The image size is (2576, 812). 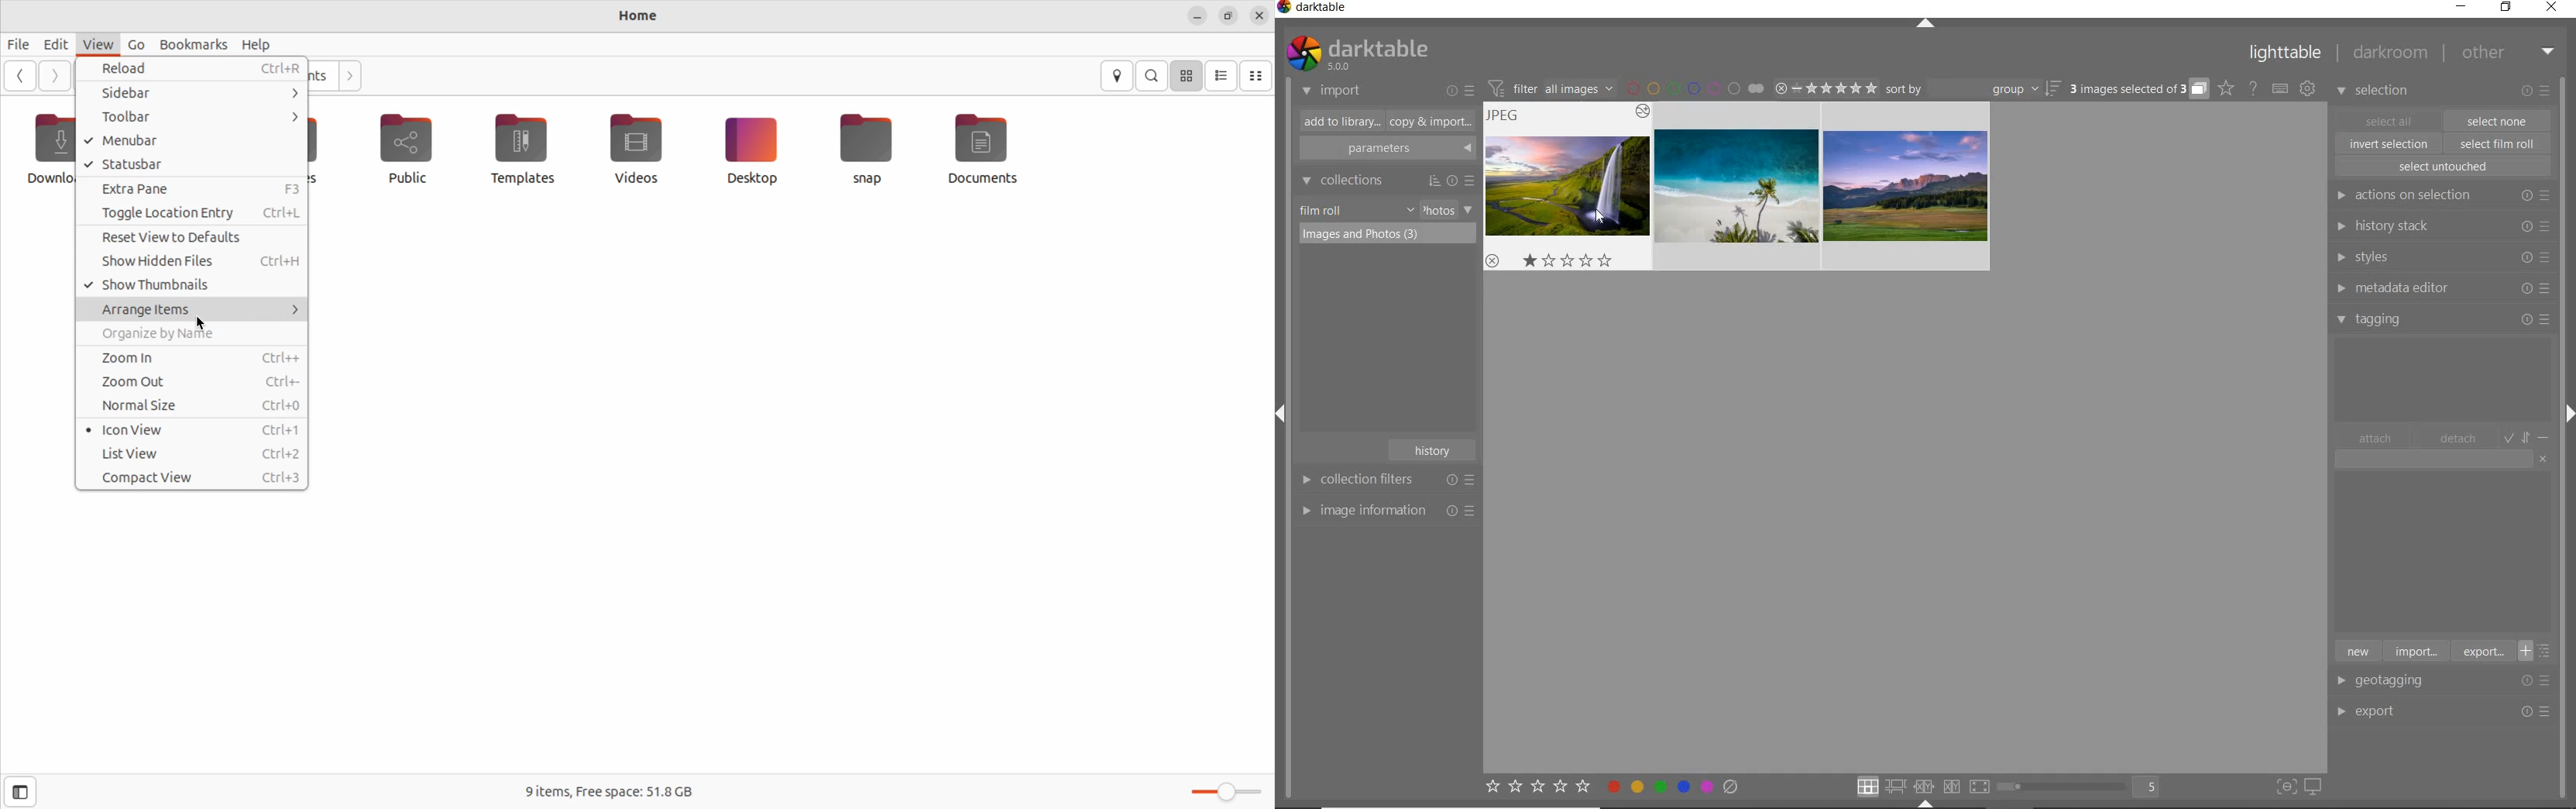 I want to click on expand grouped images, so click(x=2138, y=90).